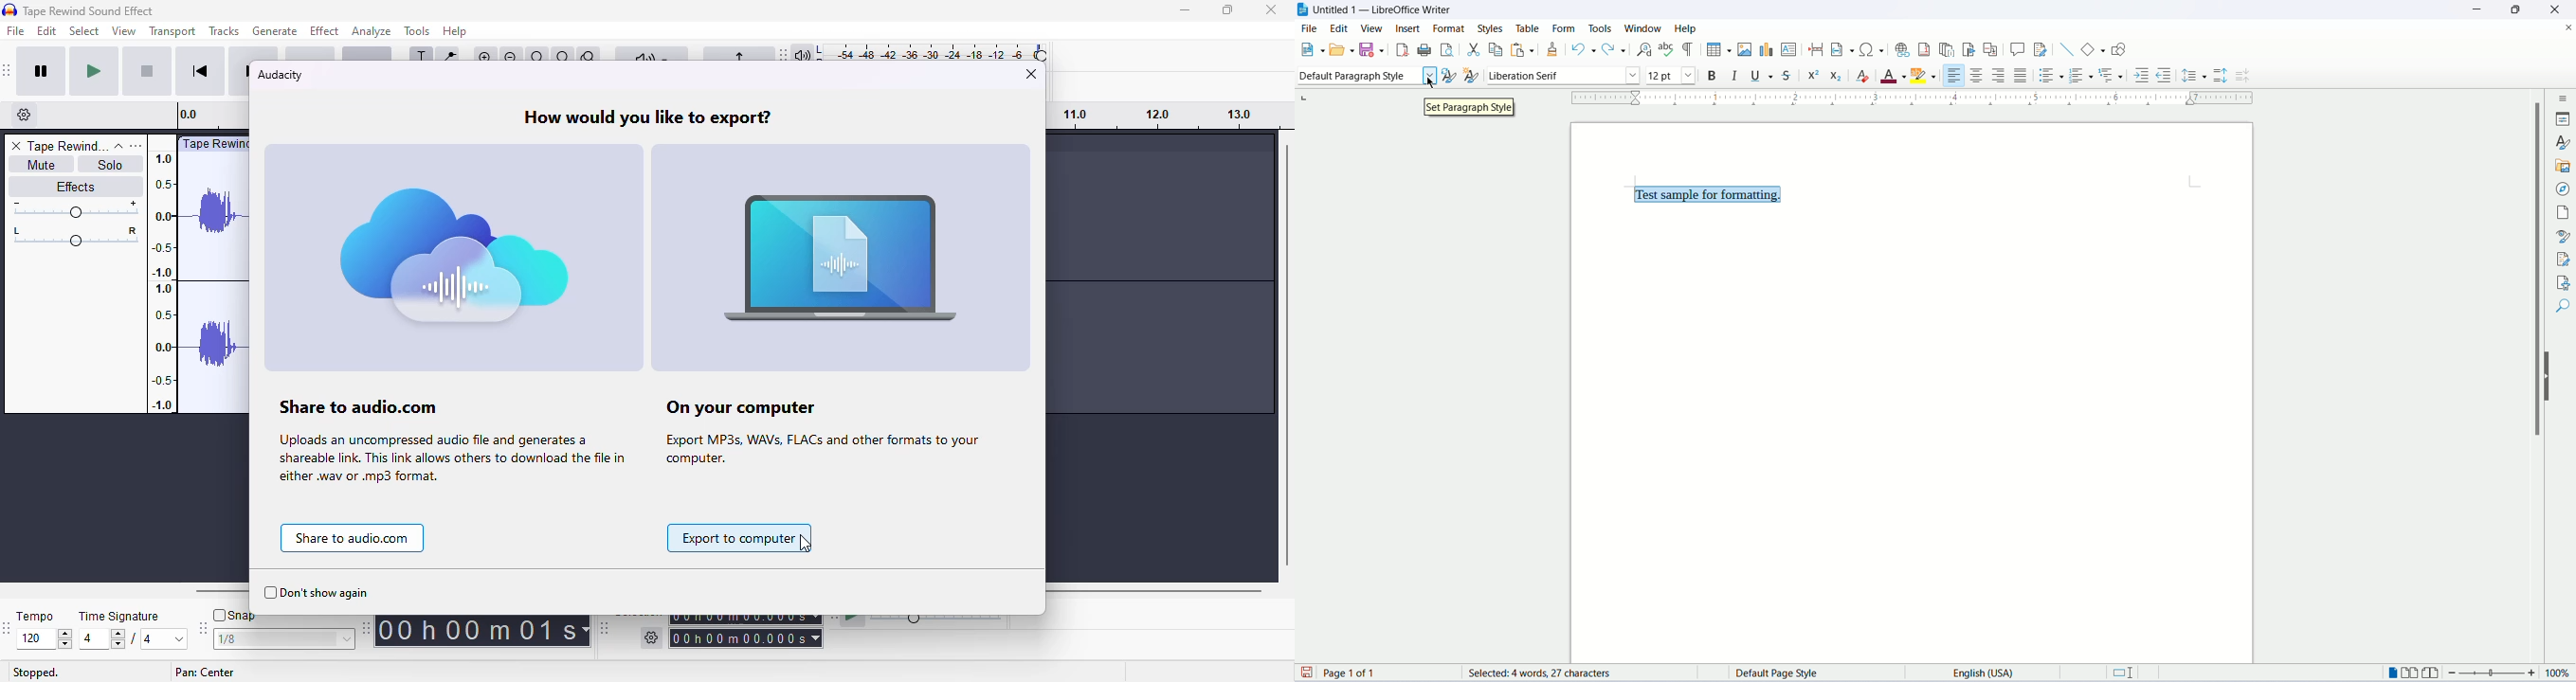  What do you see at coordinates (1409, 31) in the screenshot?
I see `insert` at bounding box center [1409, 31].